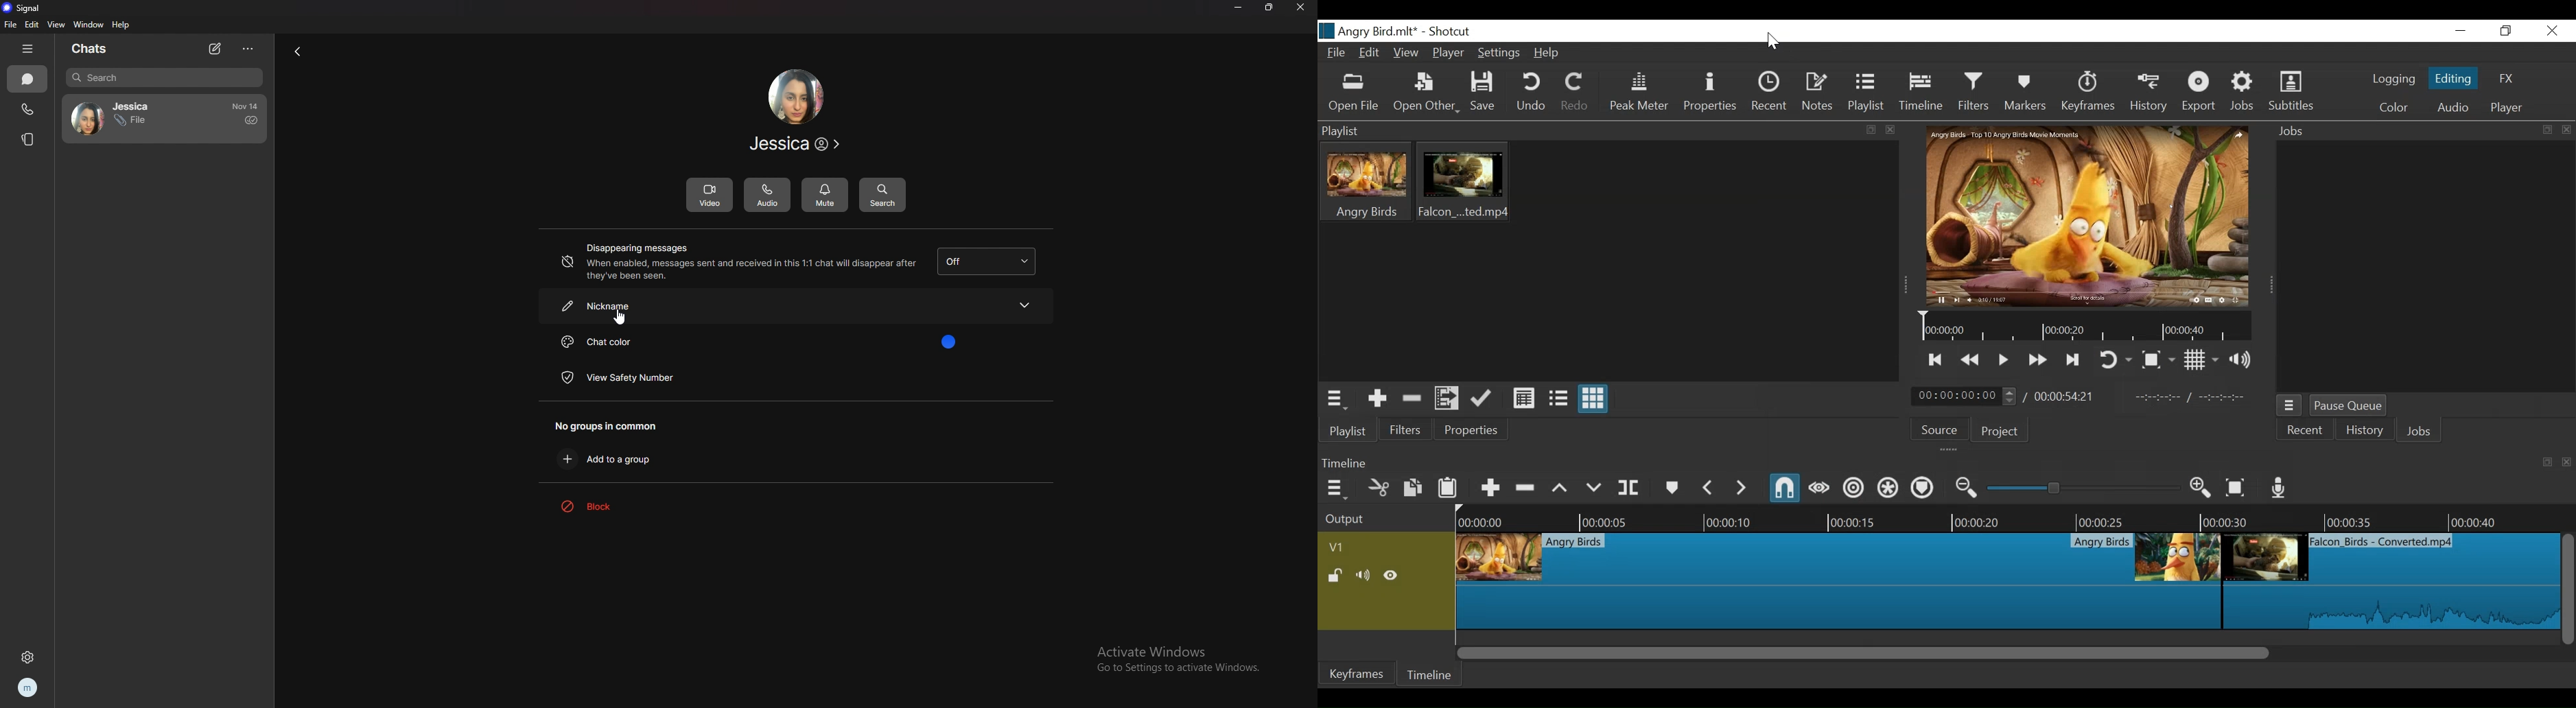  I want to click on Next Marker, so click(1740, 488).